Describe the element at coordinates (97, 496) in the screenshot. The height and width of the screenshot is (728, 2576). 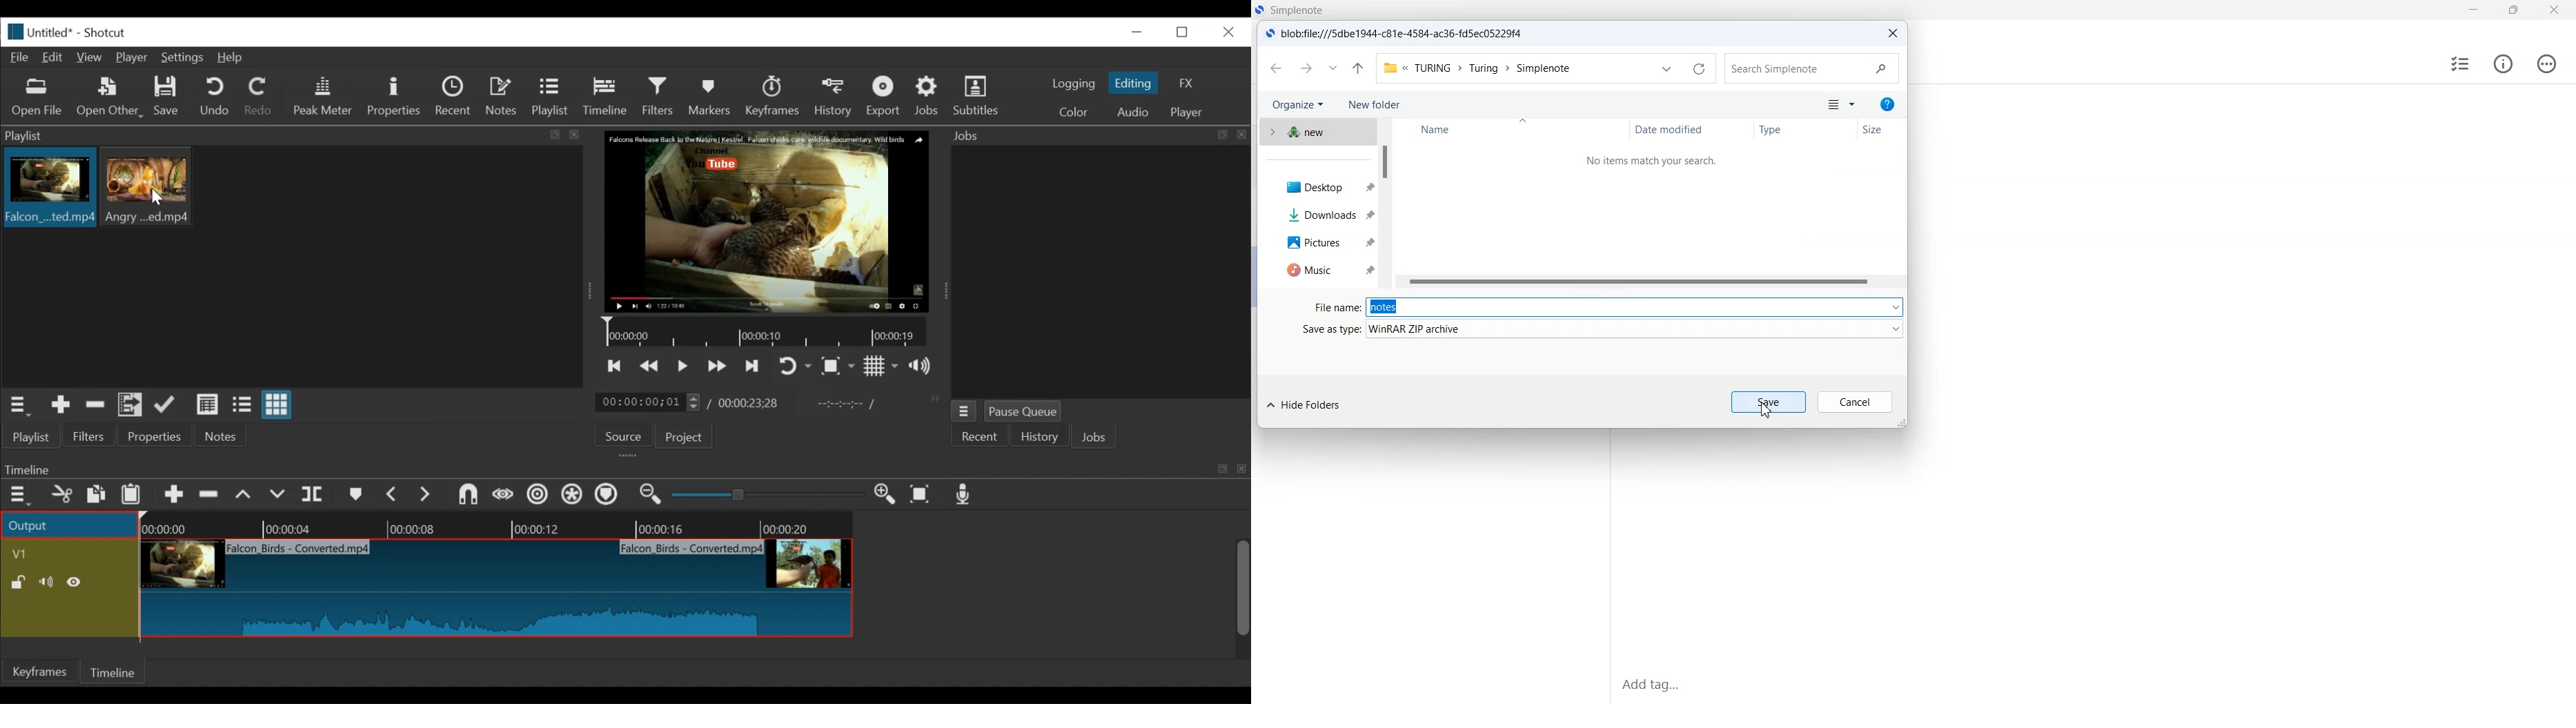
I see `copy` at that location.